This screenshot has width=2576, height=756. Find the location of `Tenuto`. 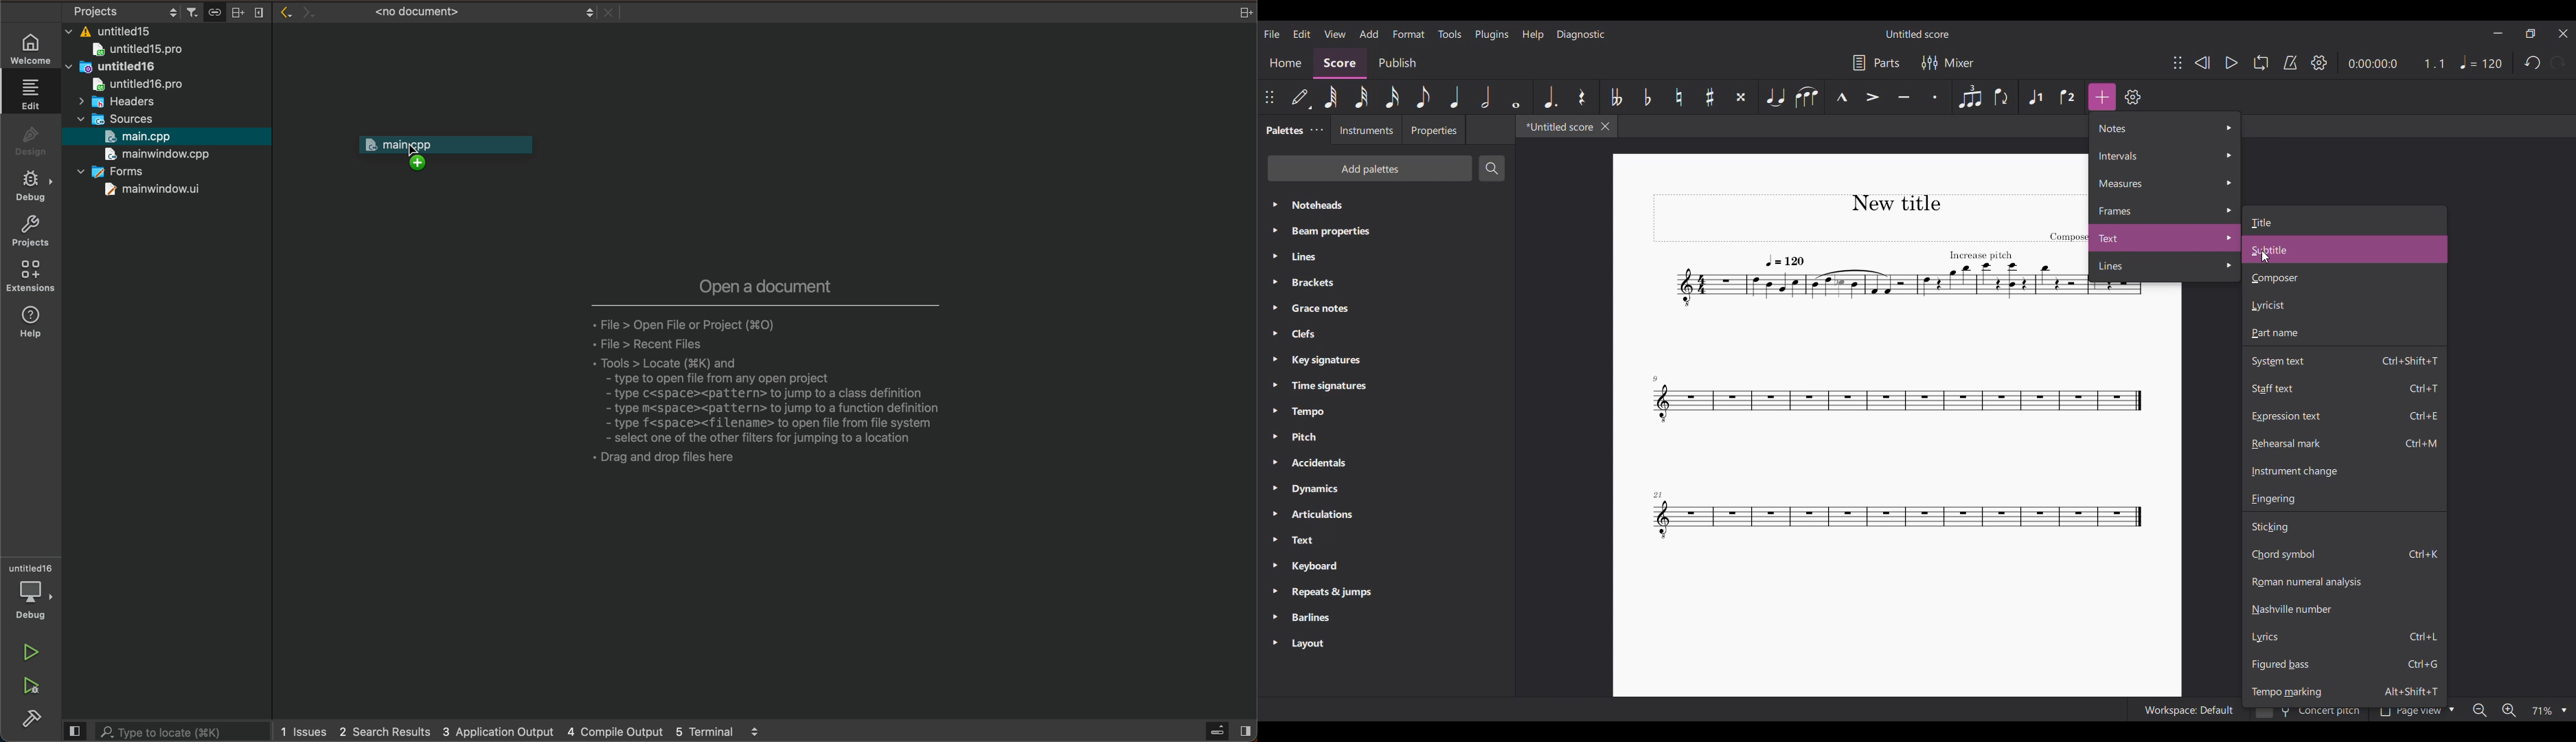

Tenuto is located at coordinates (1904, 98).